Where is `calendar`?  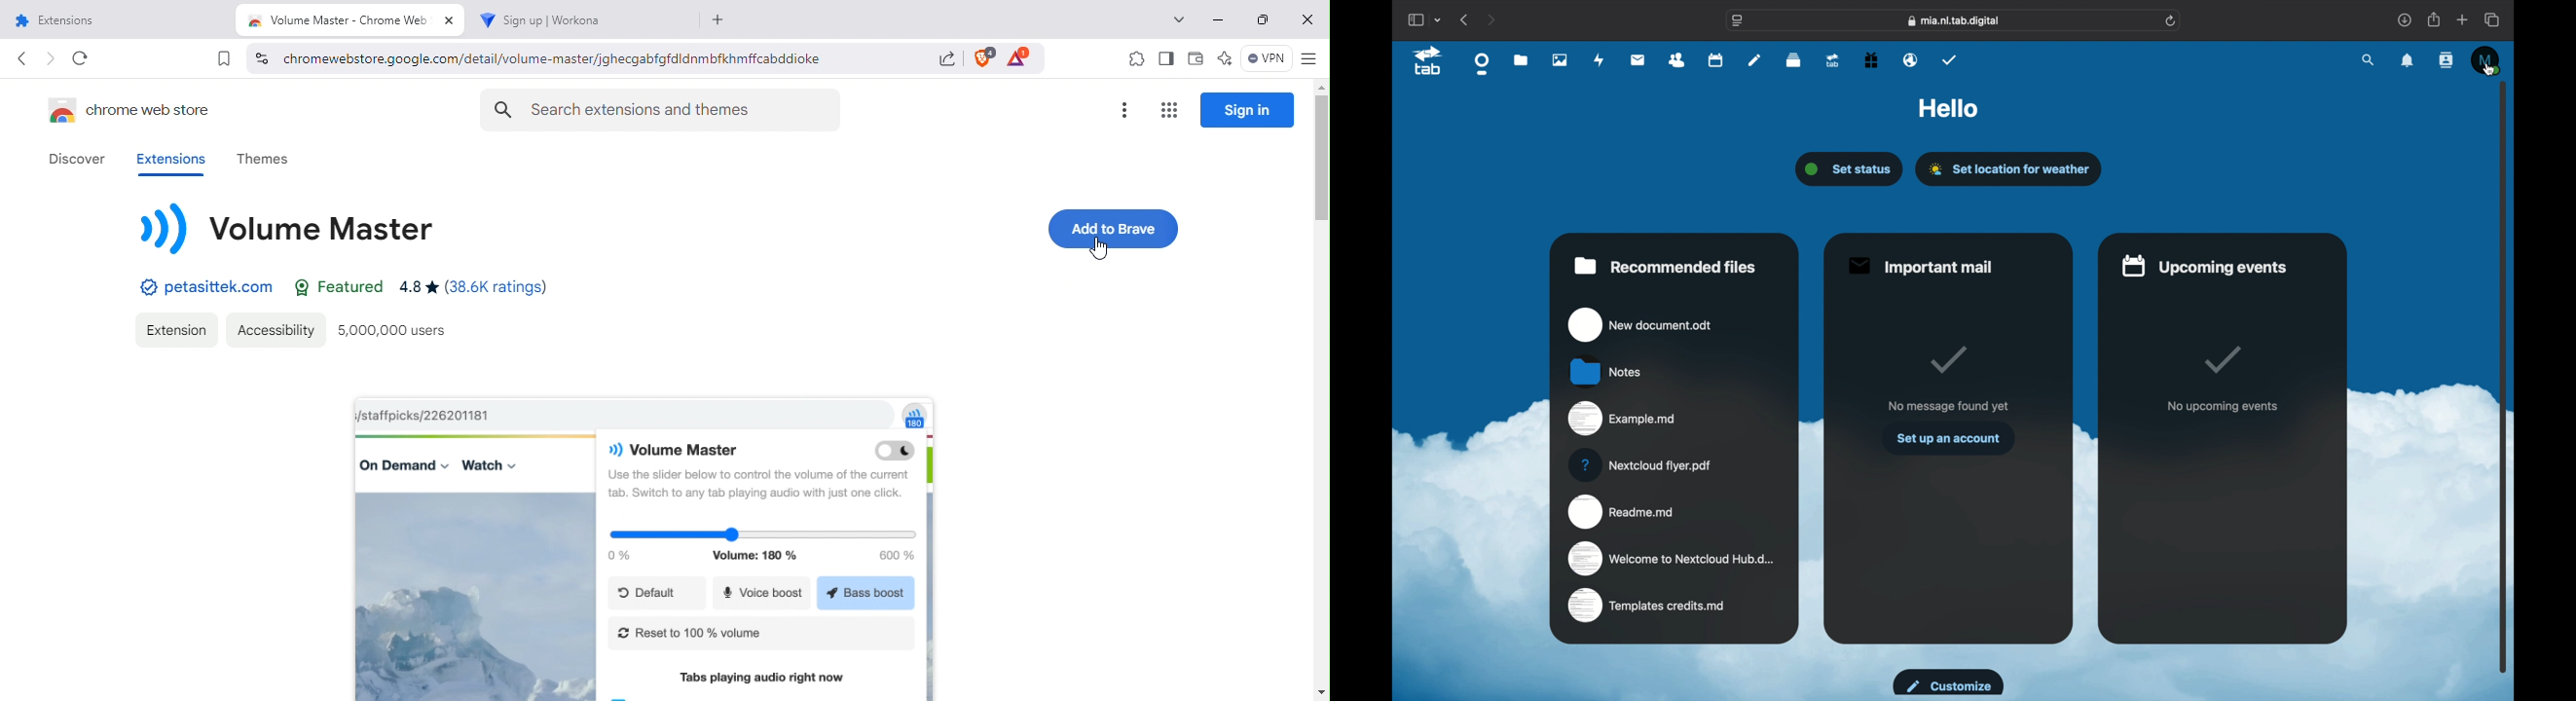 calendar is located at coordinates (1717, 61).